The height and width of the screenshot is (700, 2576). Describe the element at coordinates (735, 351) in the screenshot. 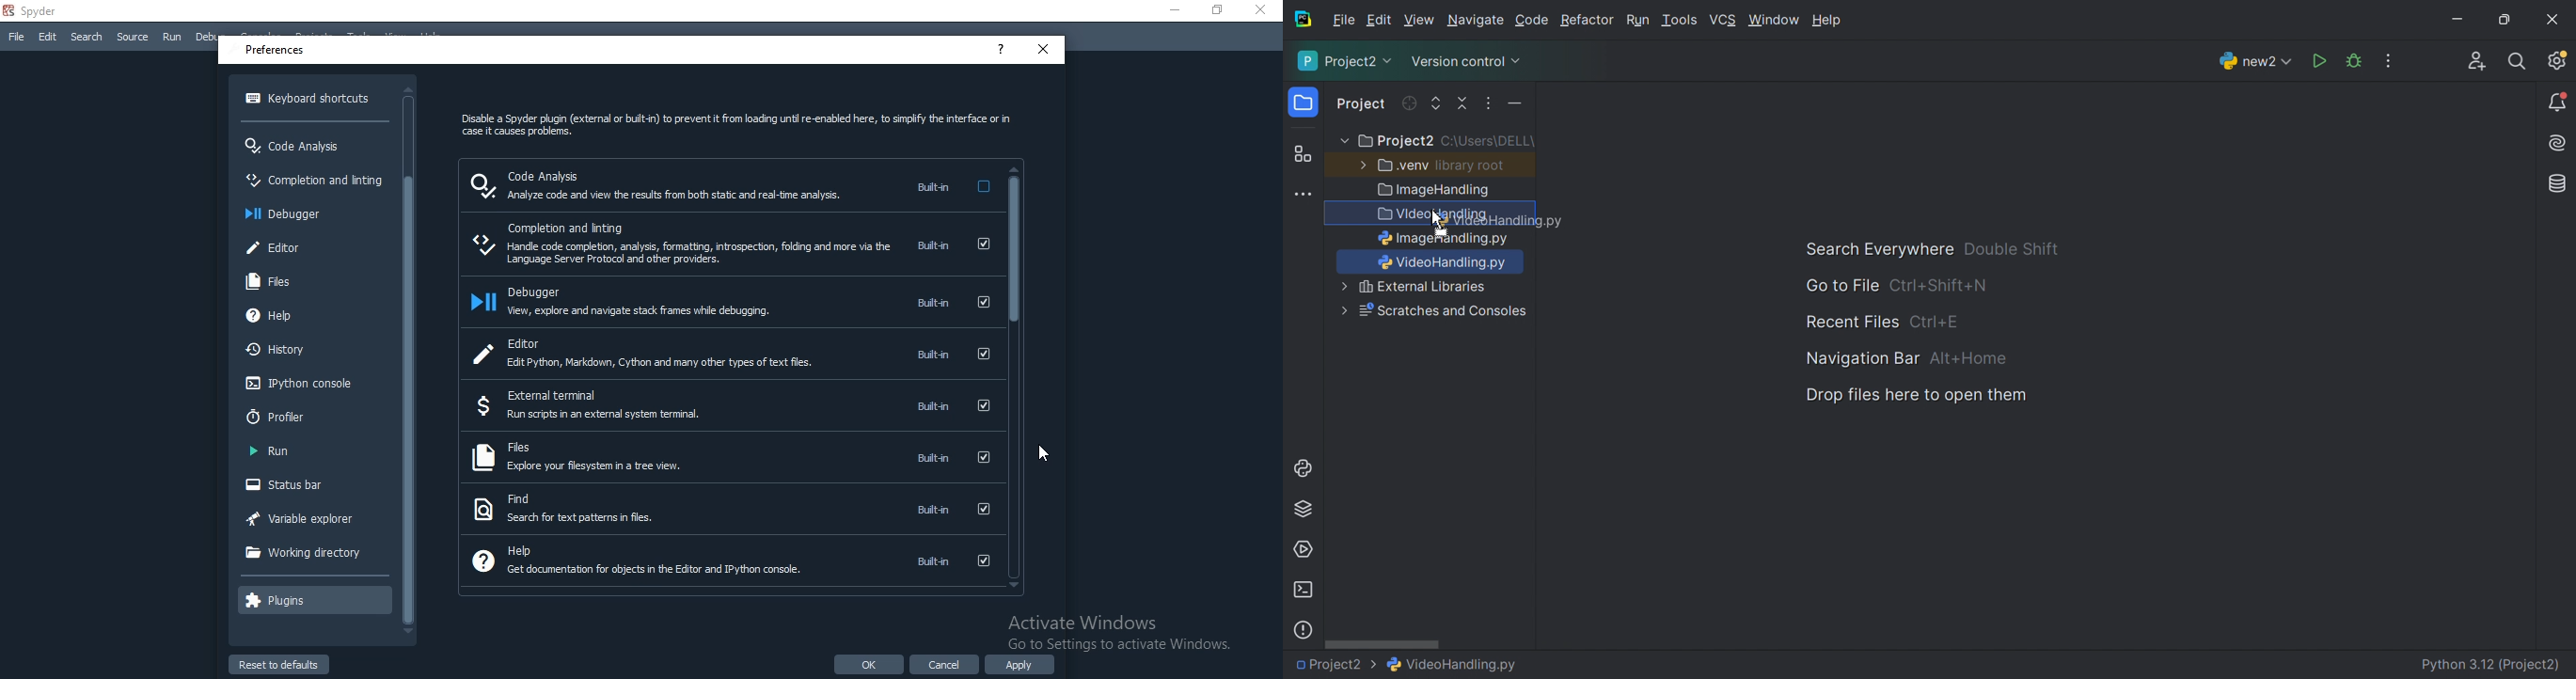

I see `editor` at that location.